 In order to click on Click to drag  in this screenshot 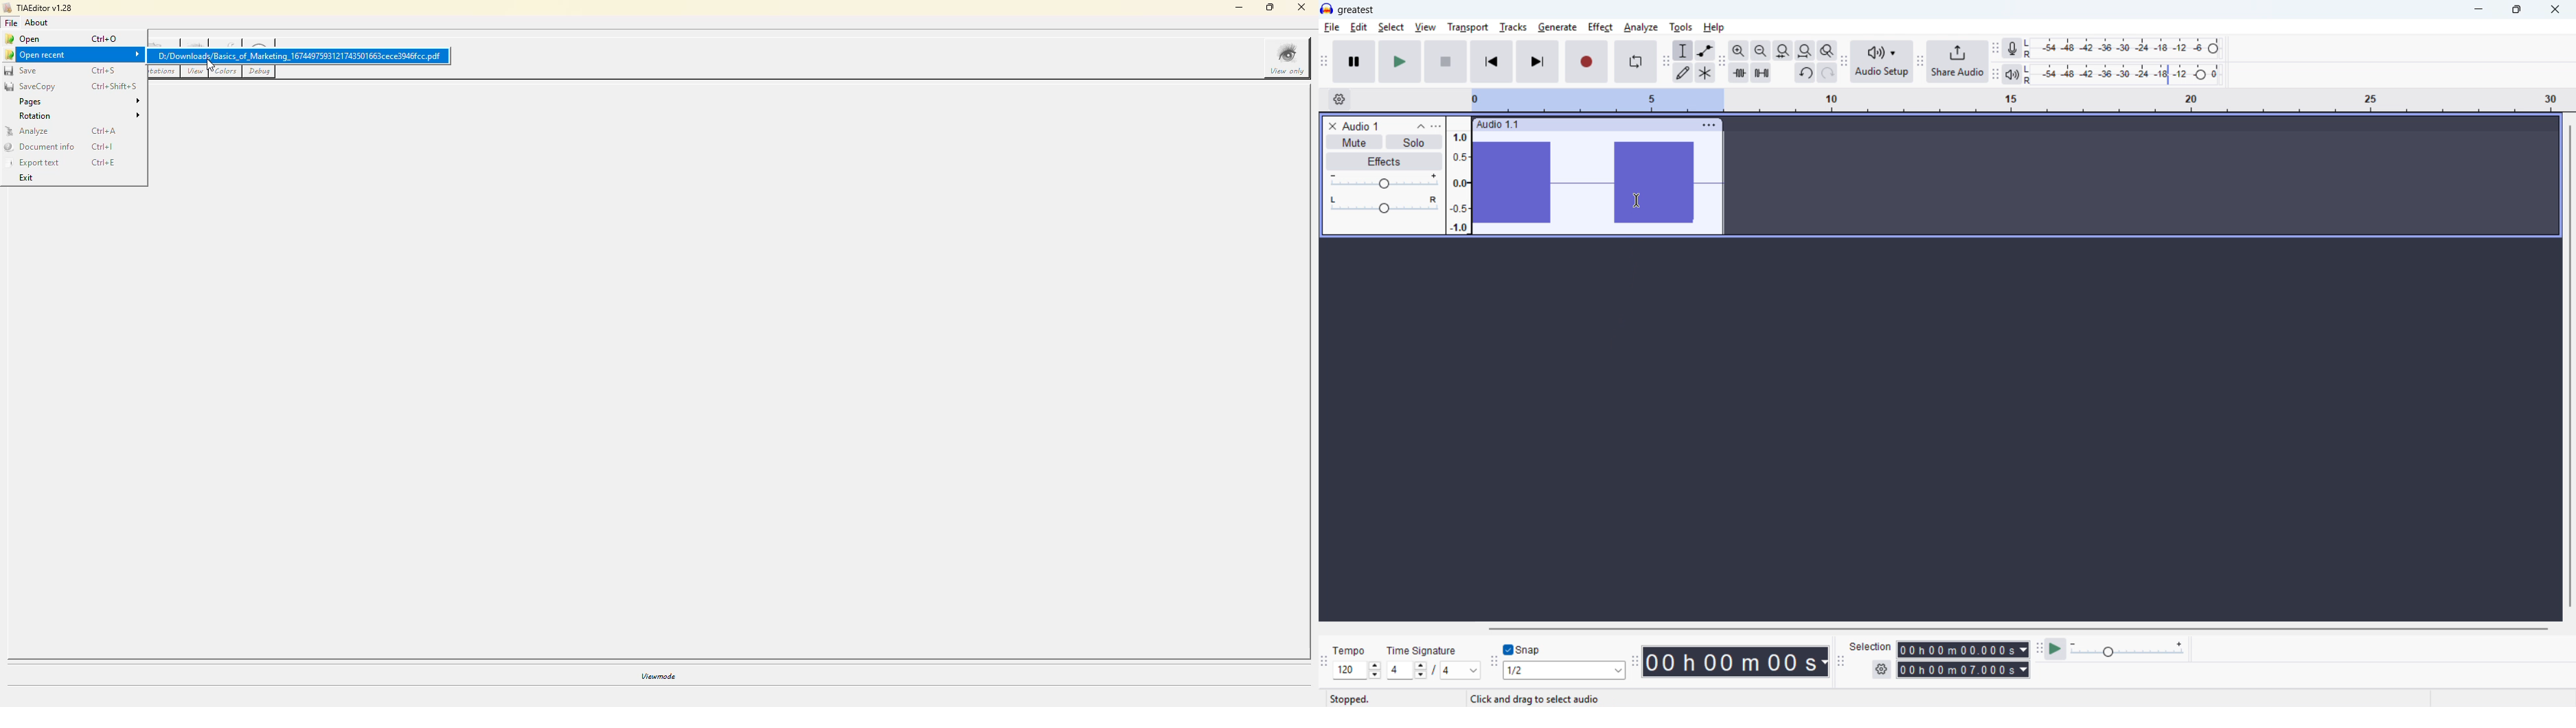, I will do `click(1611, 124)`.